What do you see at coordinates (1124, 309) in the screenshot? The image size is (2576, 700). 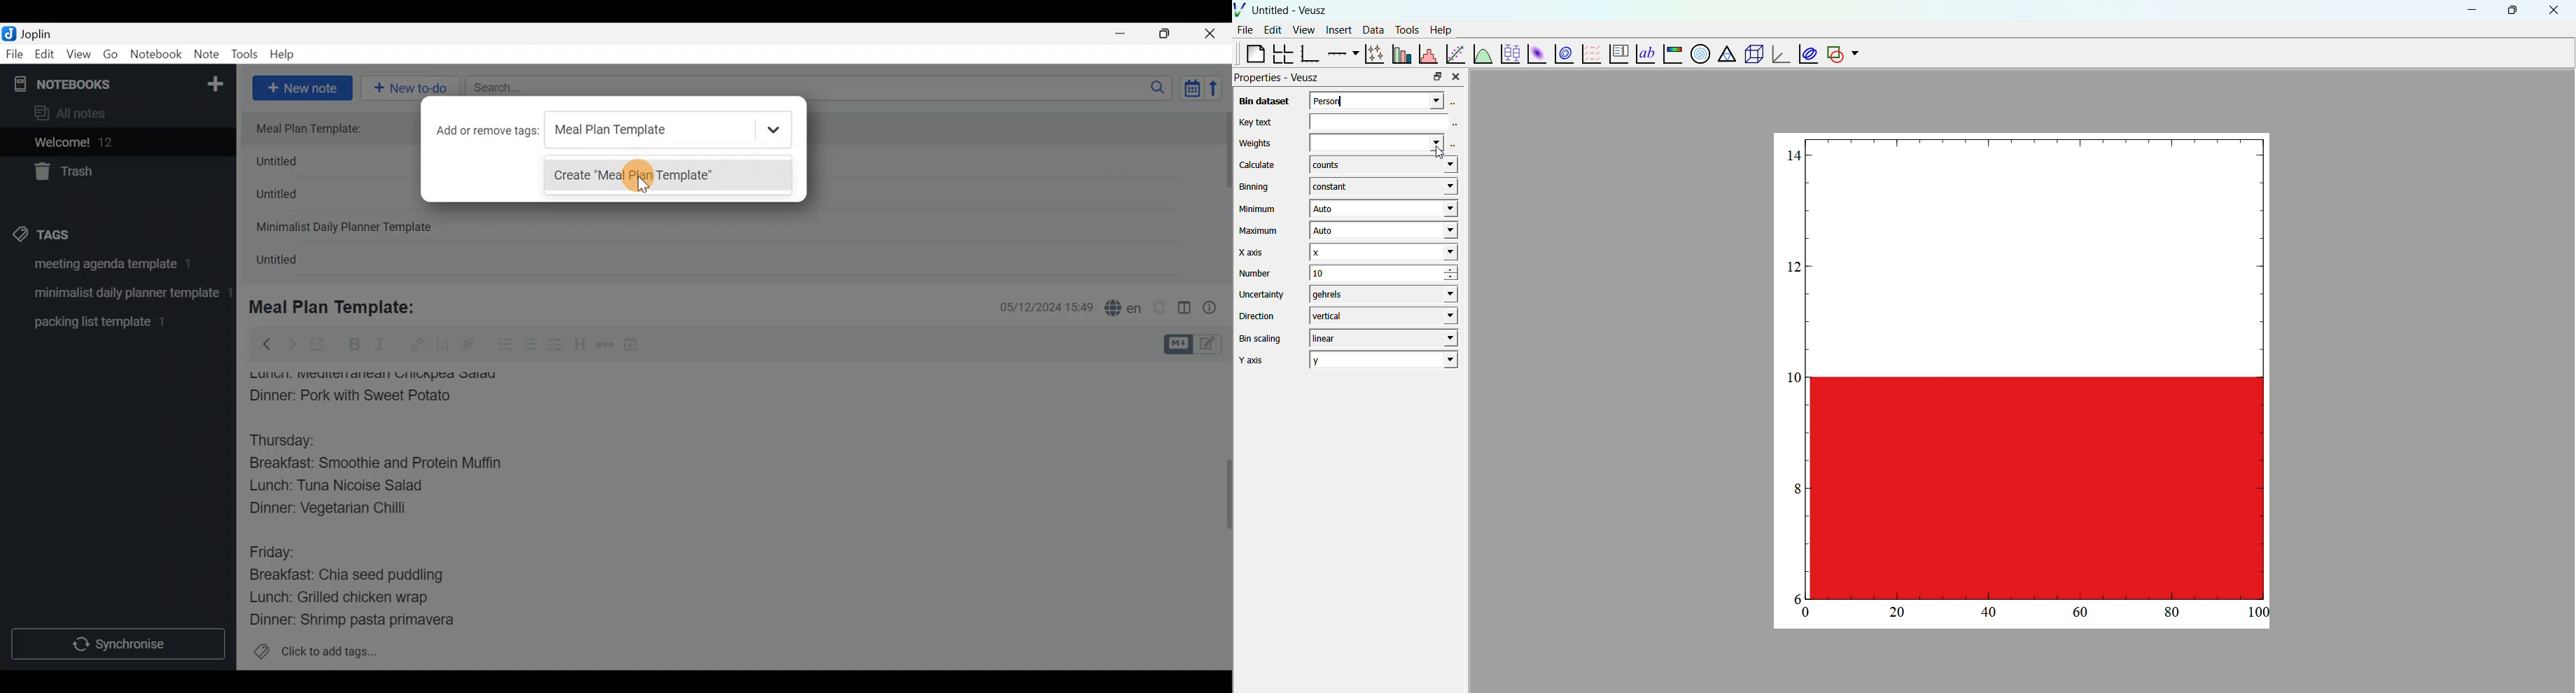 I see `Spelling` at bounding box center [1124, 309].